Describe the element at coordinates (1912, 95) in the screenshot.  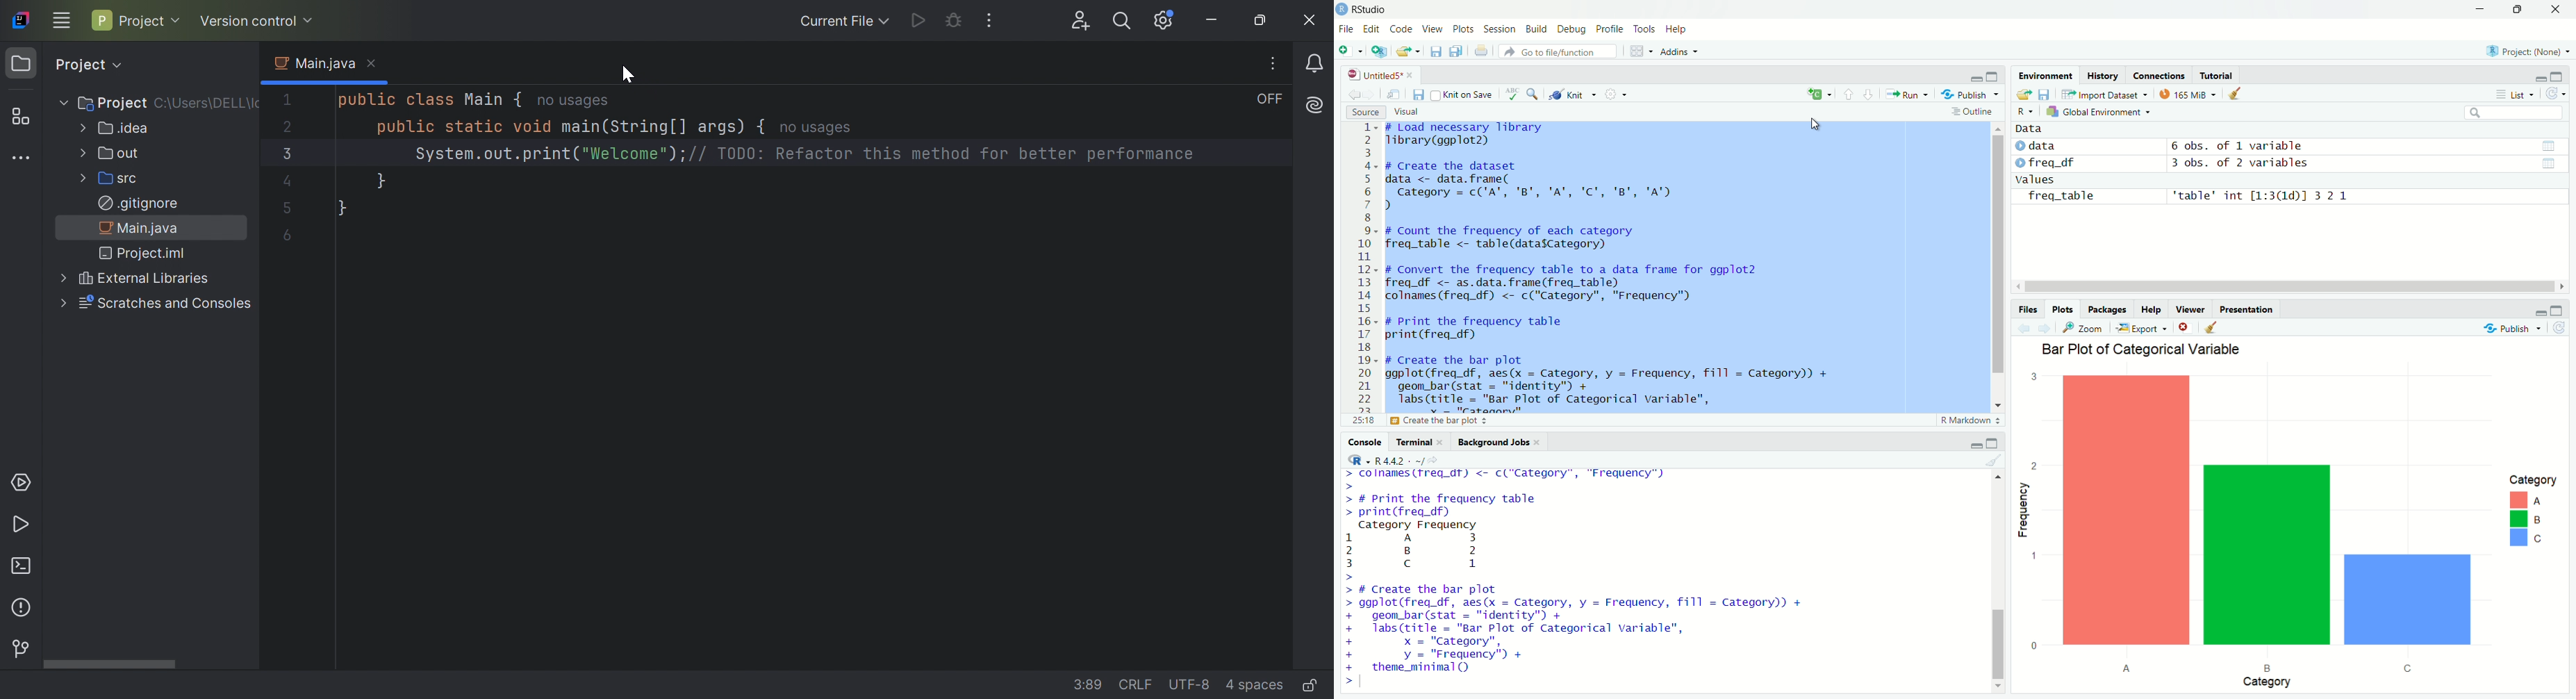
I see `run current file` at that location.